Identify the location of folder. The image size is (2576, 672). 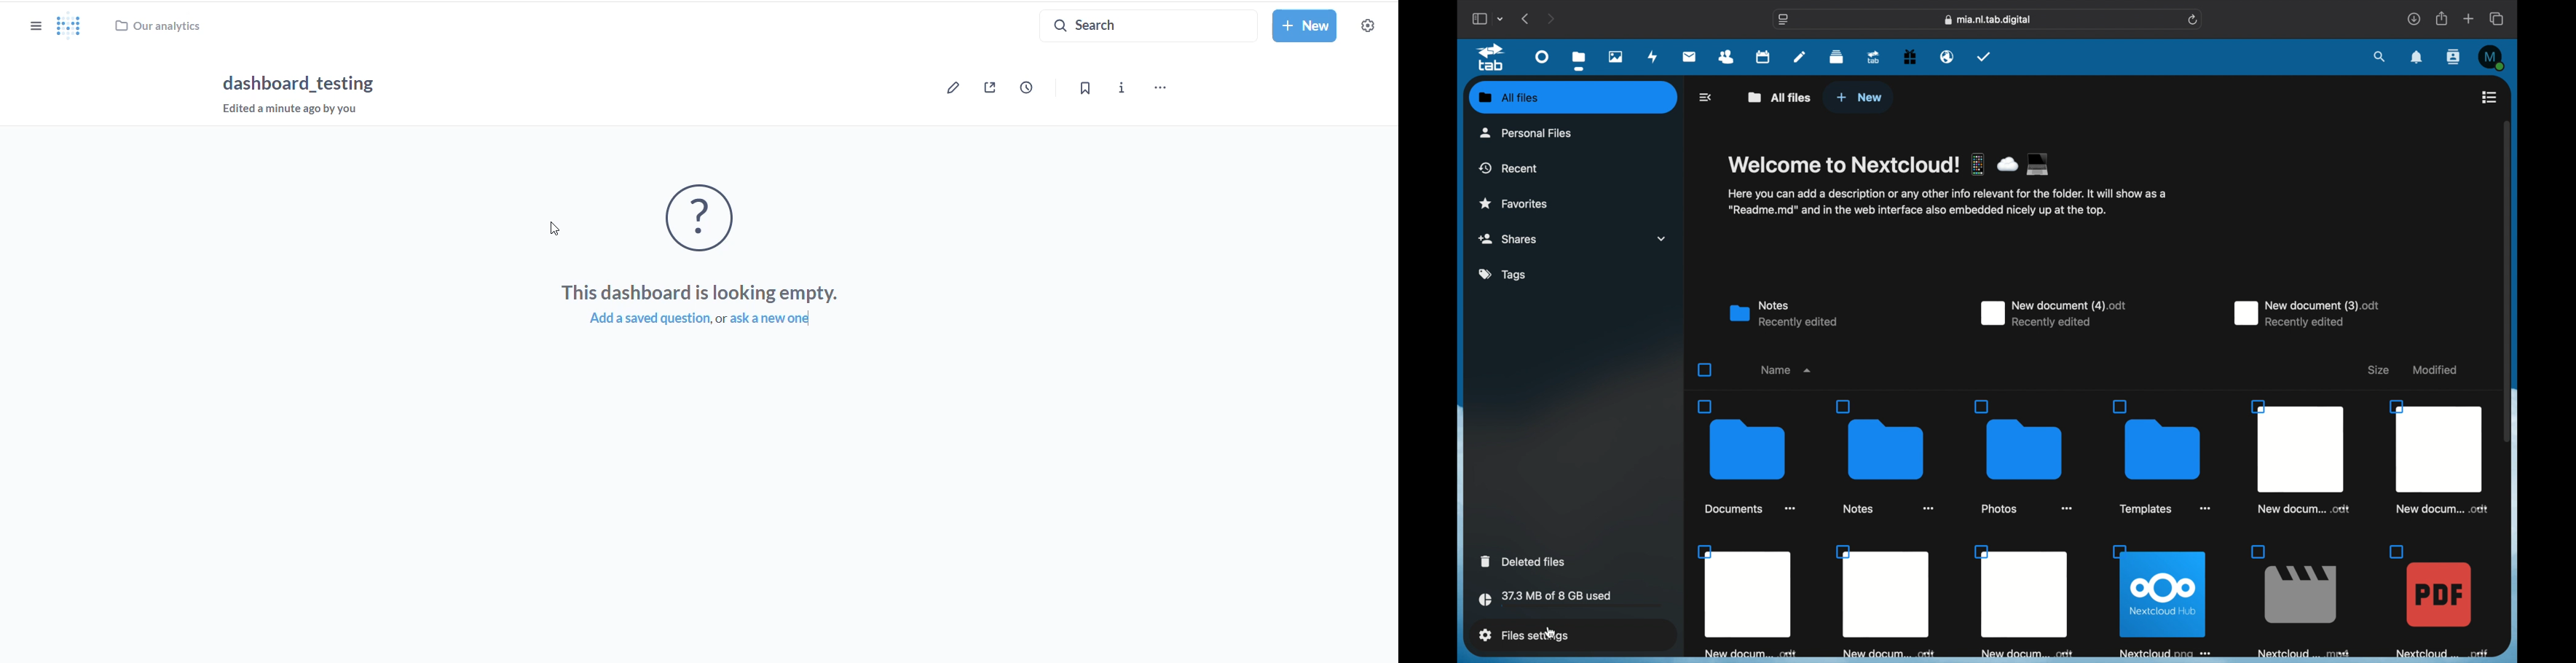
(2024, 457).